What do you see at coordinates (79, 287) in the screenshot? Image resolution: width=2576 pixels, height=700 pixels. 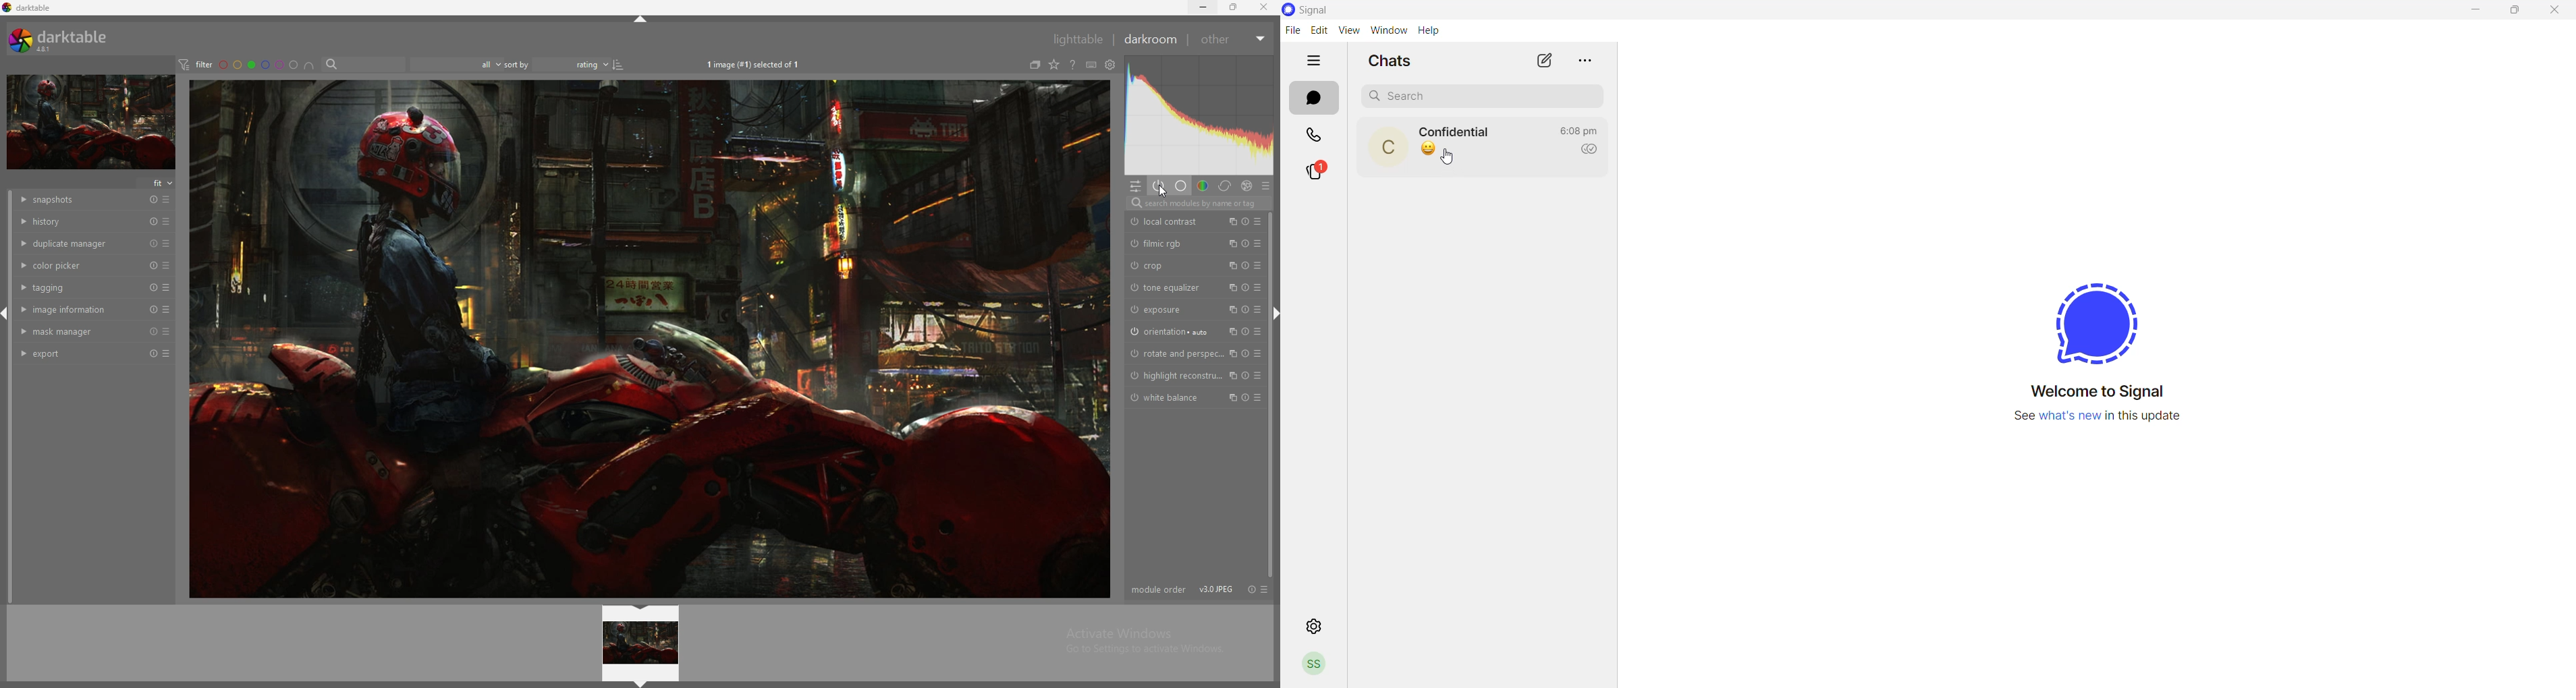 I see `tagging` at bounding box center [79, 287].